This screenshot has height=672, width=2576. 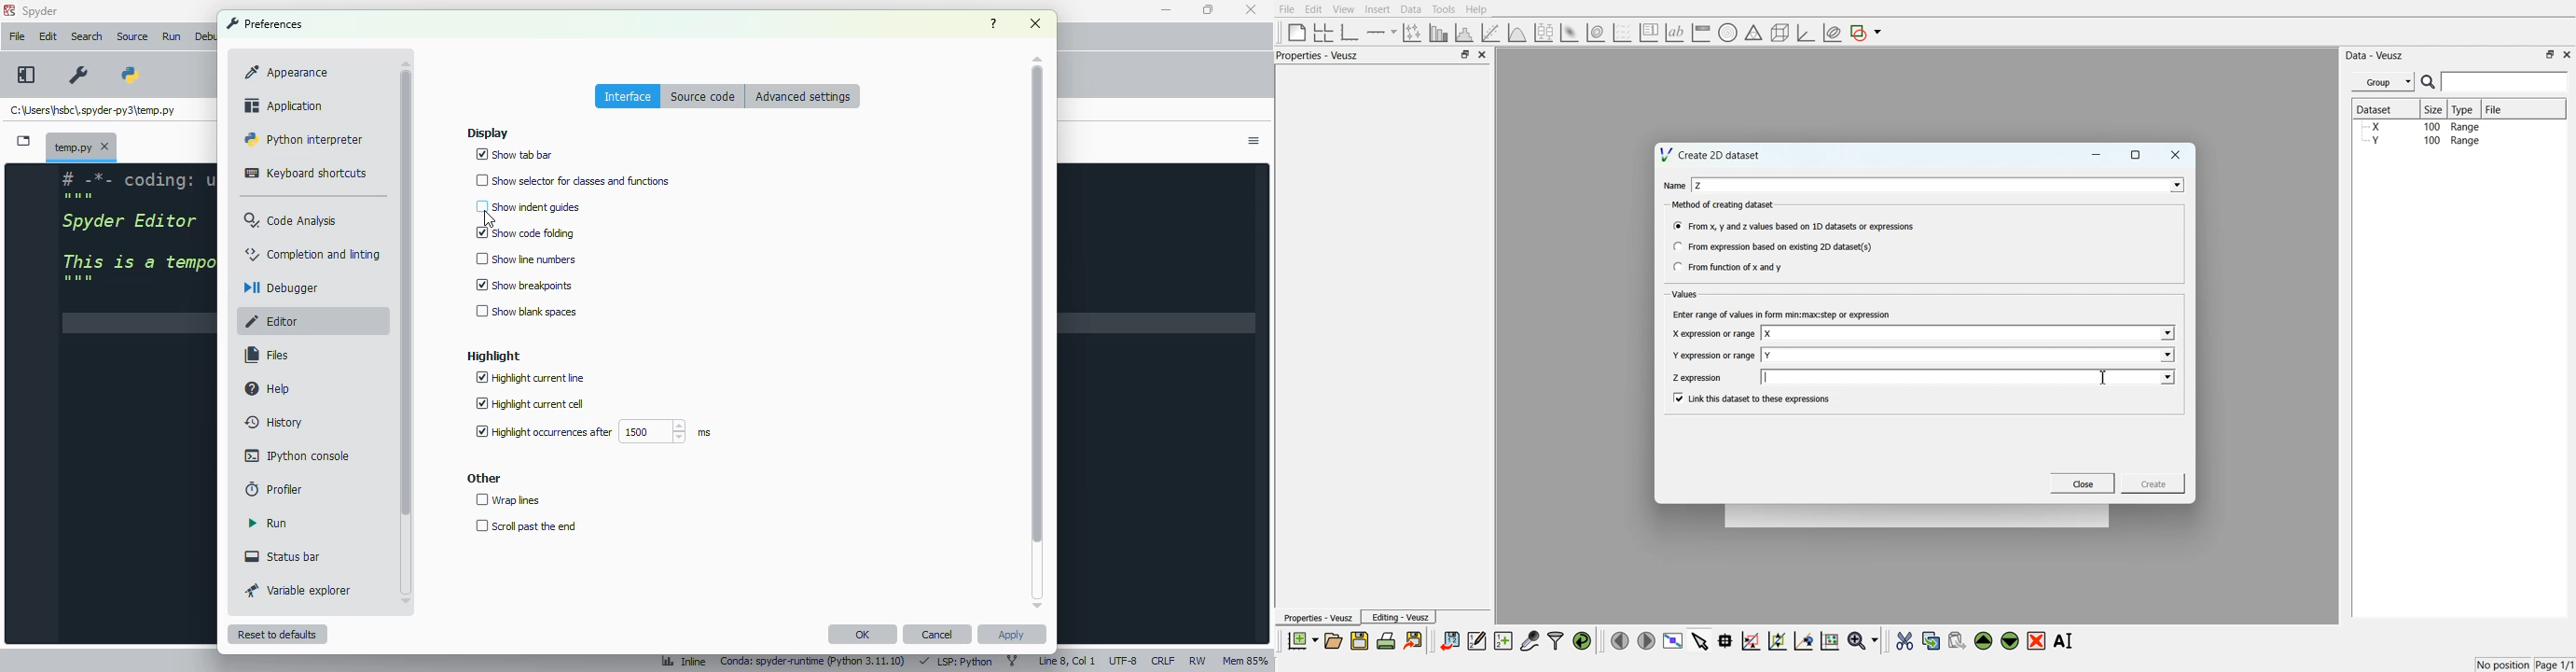 I want to click on interface , so click(x=628, y=95).